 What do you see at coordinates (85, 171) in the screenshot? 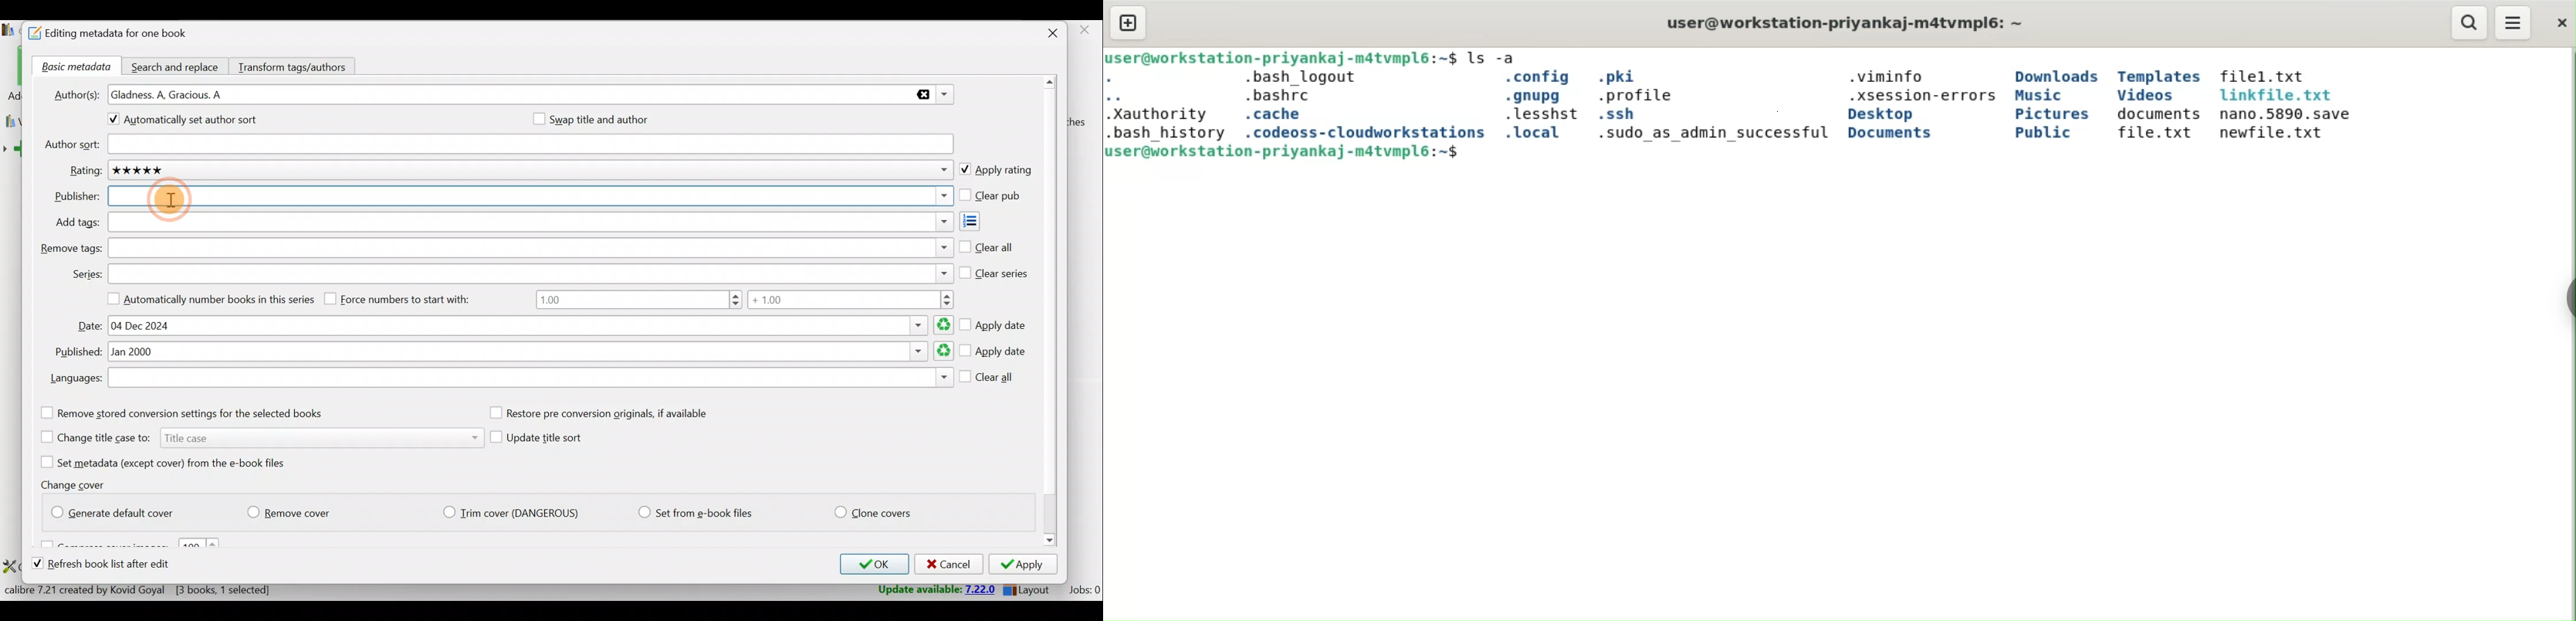
I see `Rating:` at bounding box center [85, 171].